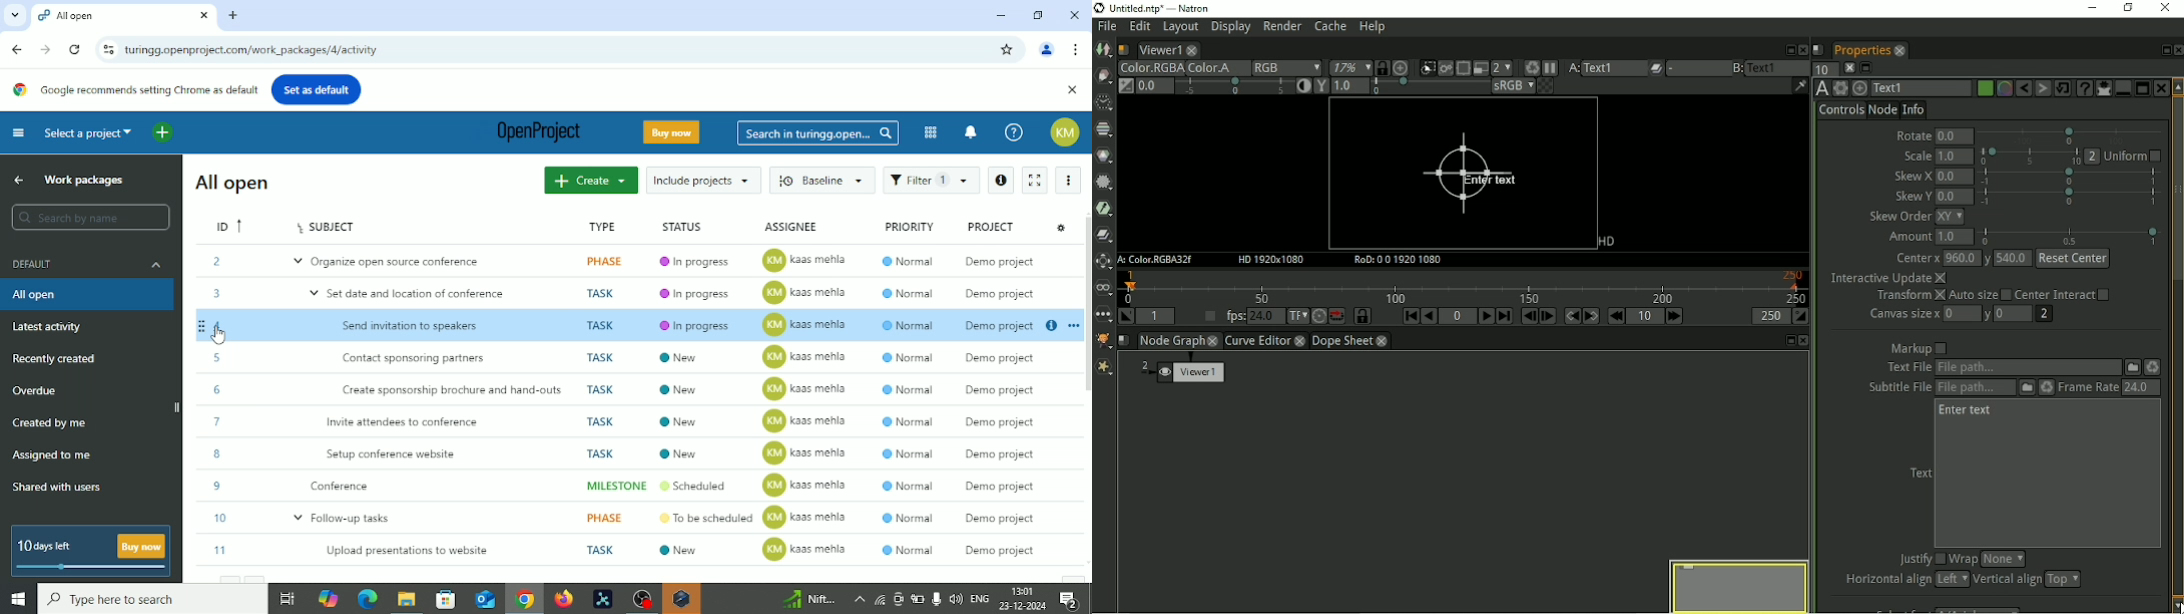 This screenshot has height=616, width=2184. Describe the element at coordinates (823, 178) in the screenshot. I see `Baseline` at that location.